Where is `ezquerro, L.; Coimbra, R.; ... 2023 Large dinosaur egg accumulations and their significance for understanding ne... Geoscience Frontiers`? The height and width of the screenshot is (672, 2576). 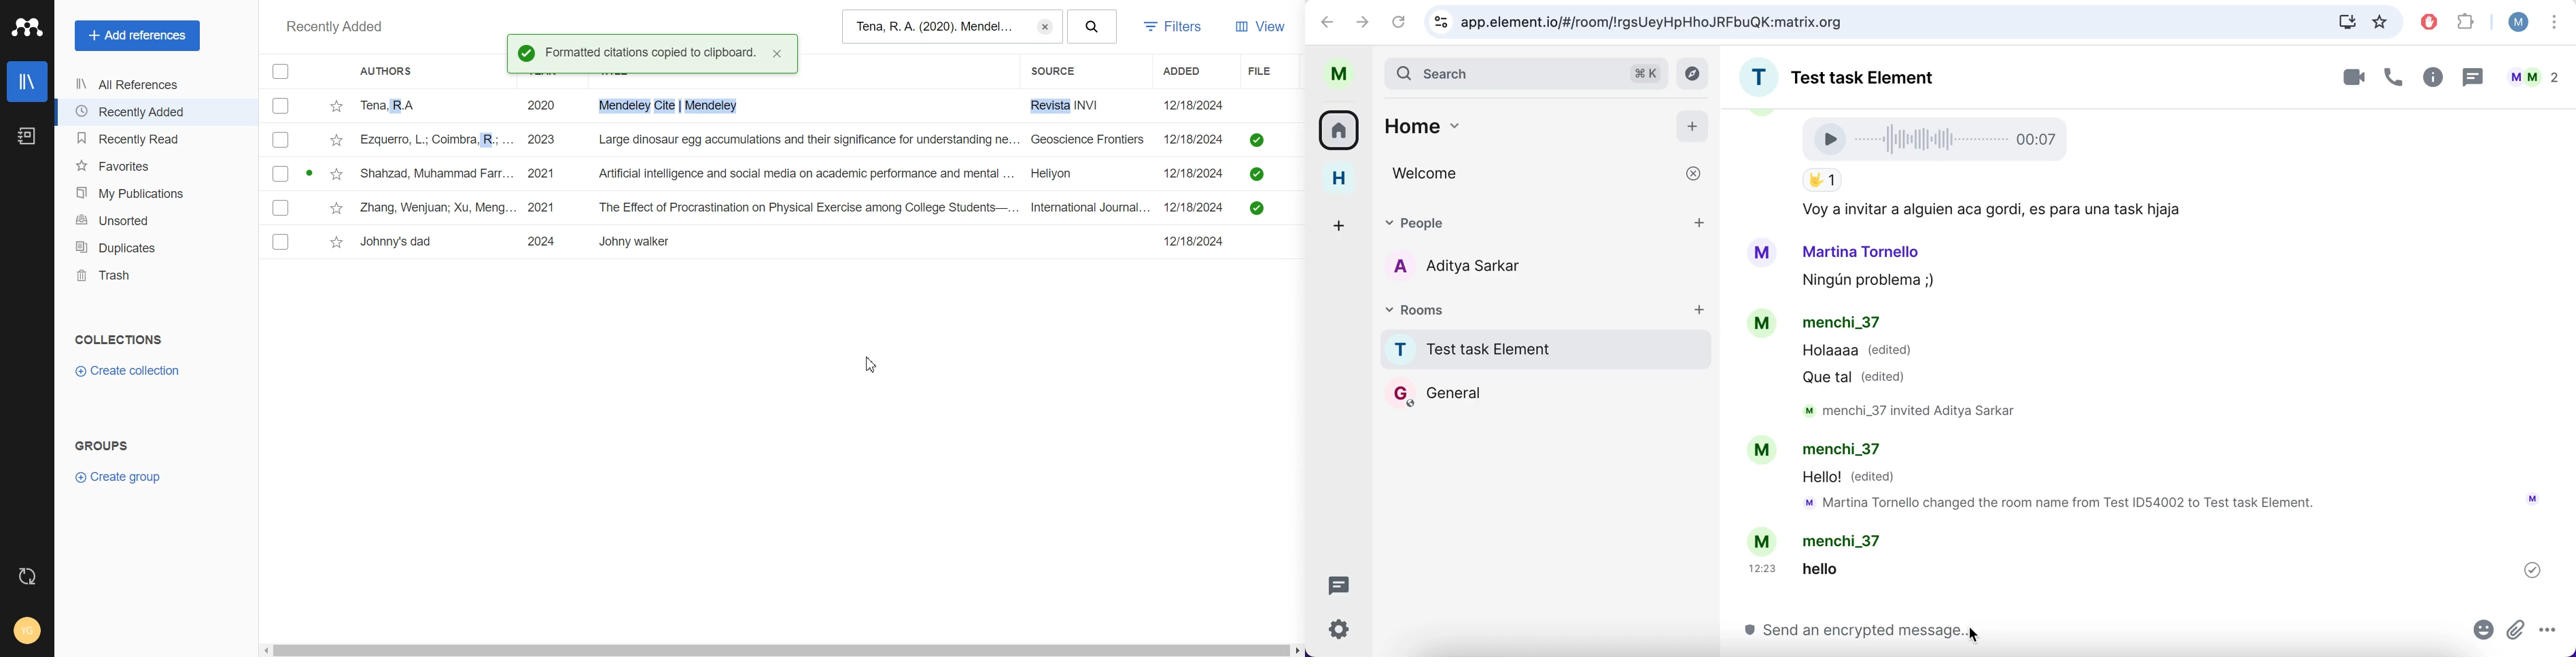
ezquerro, L.; Coimbra, R.; ... 2023 Large dinosaur egg accumulations and their significance for understanding ne... Geoscience Frontiers is located at coordinates (756, 140).